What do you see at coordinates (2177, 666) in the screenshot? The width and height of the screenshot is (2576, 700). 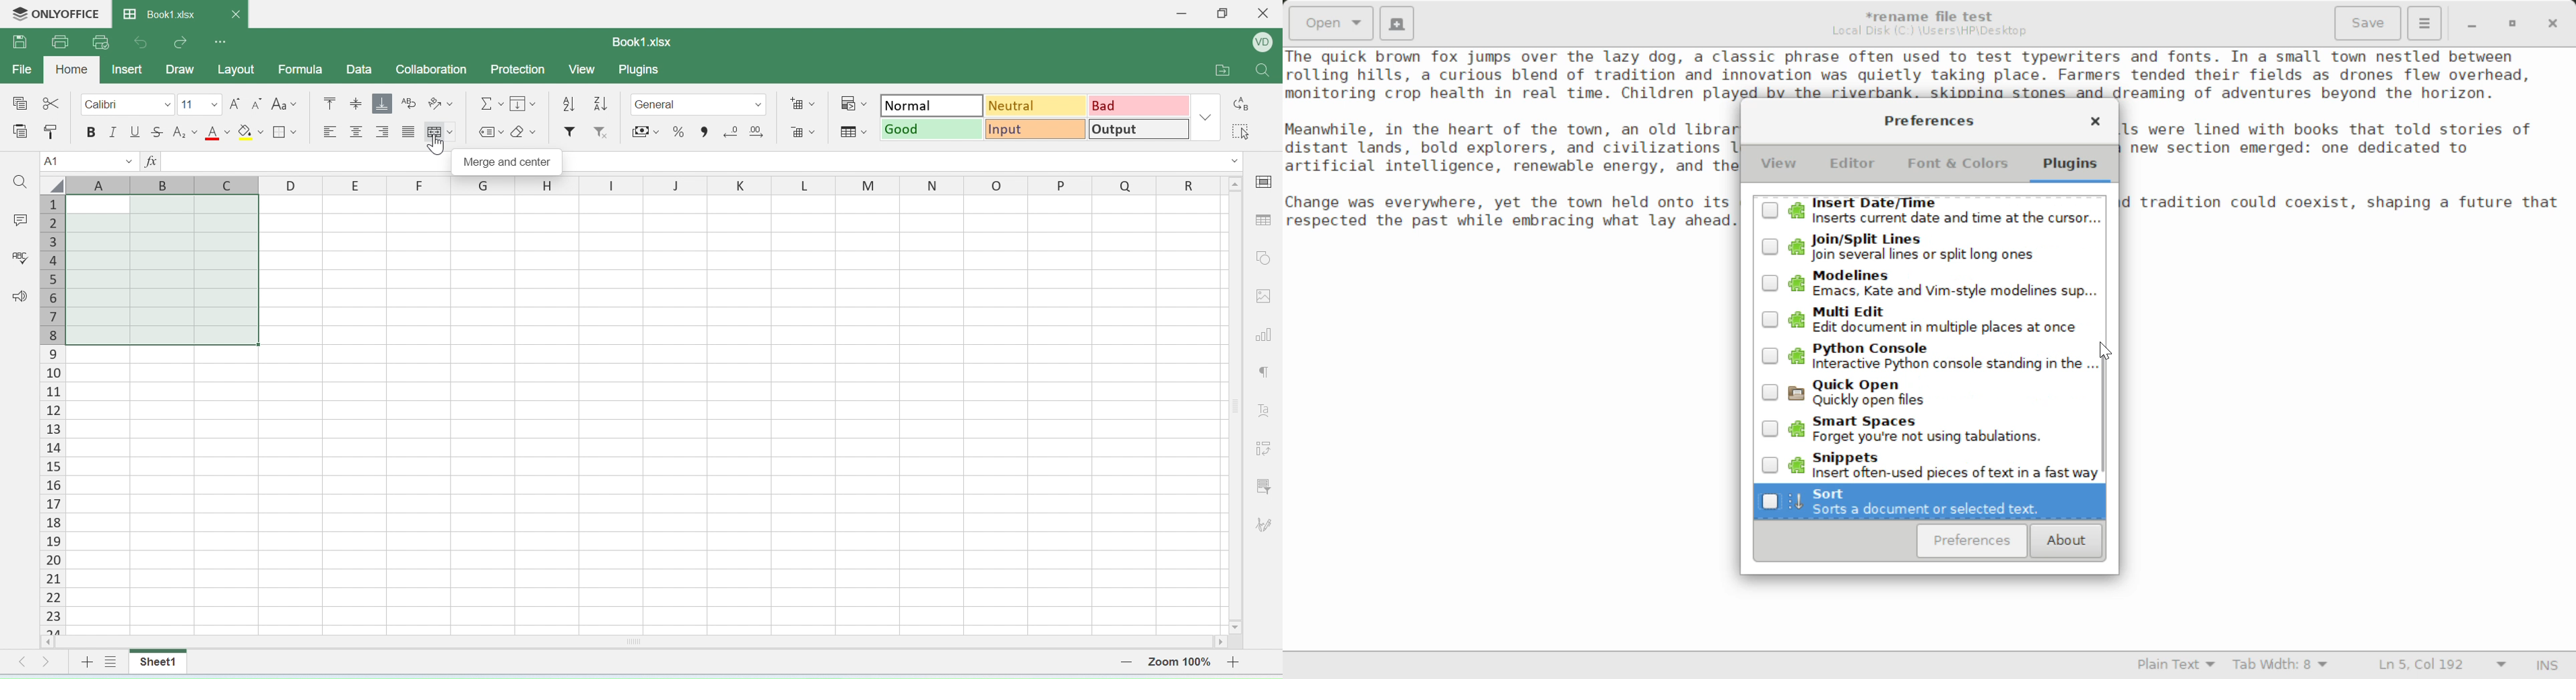 I see `Selected Language` at bounding box center [2177, 666].